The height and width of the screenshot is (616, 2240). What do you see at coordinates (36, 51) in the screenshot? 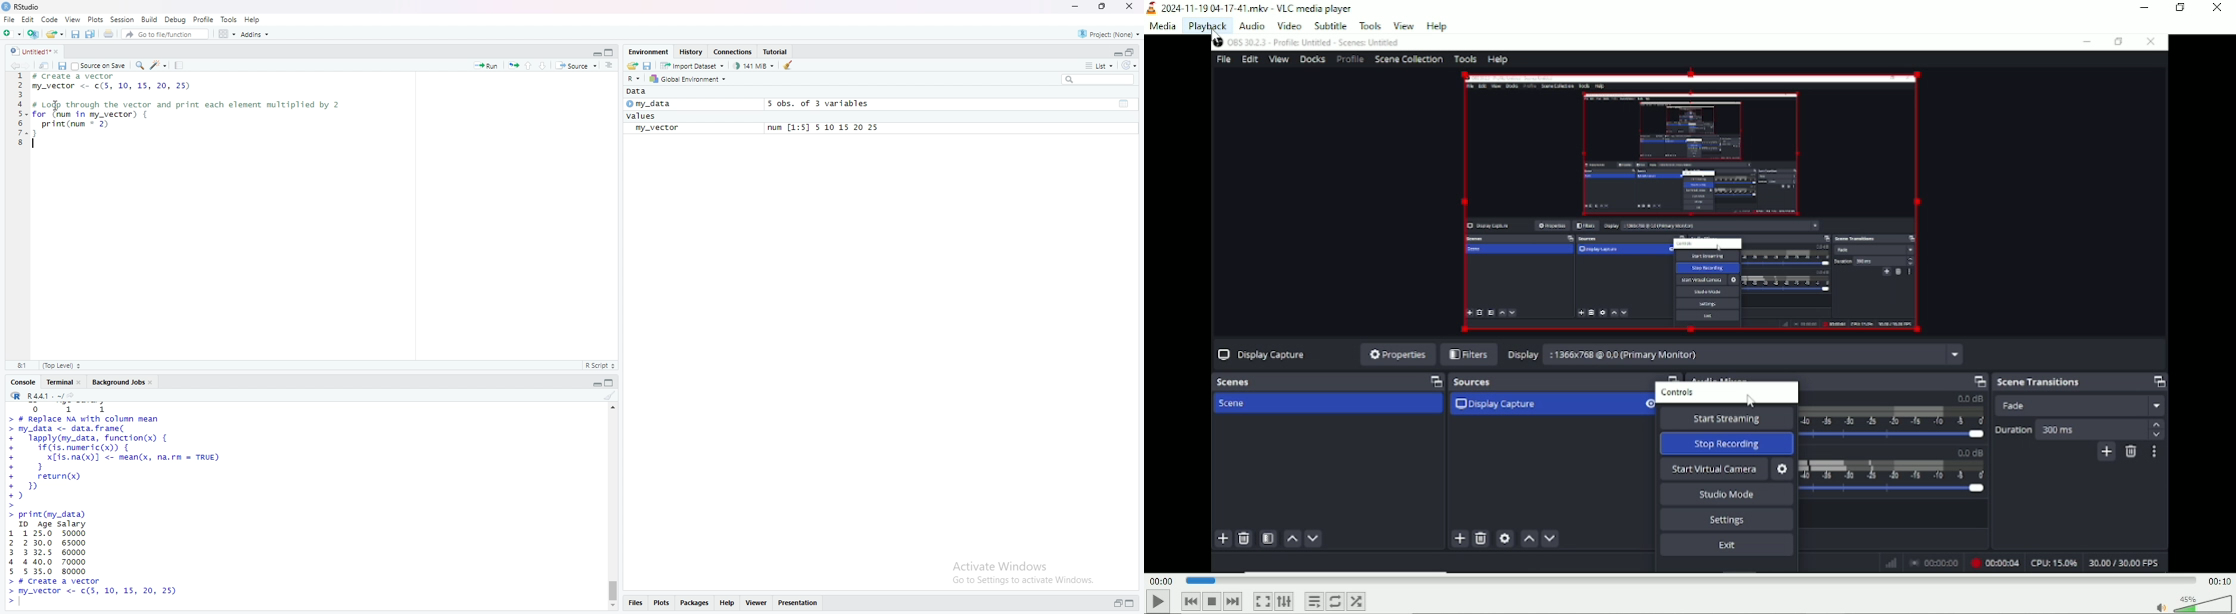
I see `untitled1` at bounding box center [36, 51].